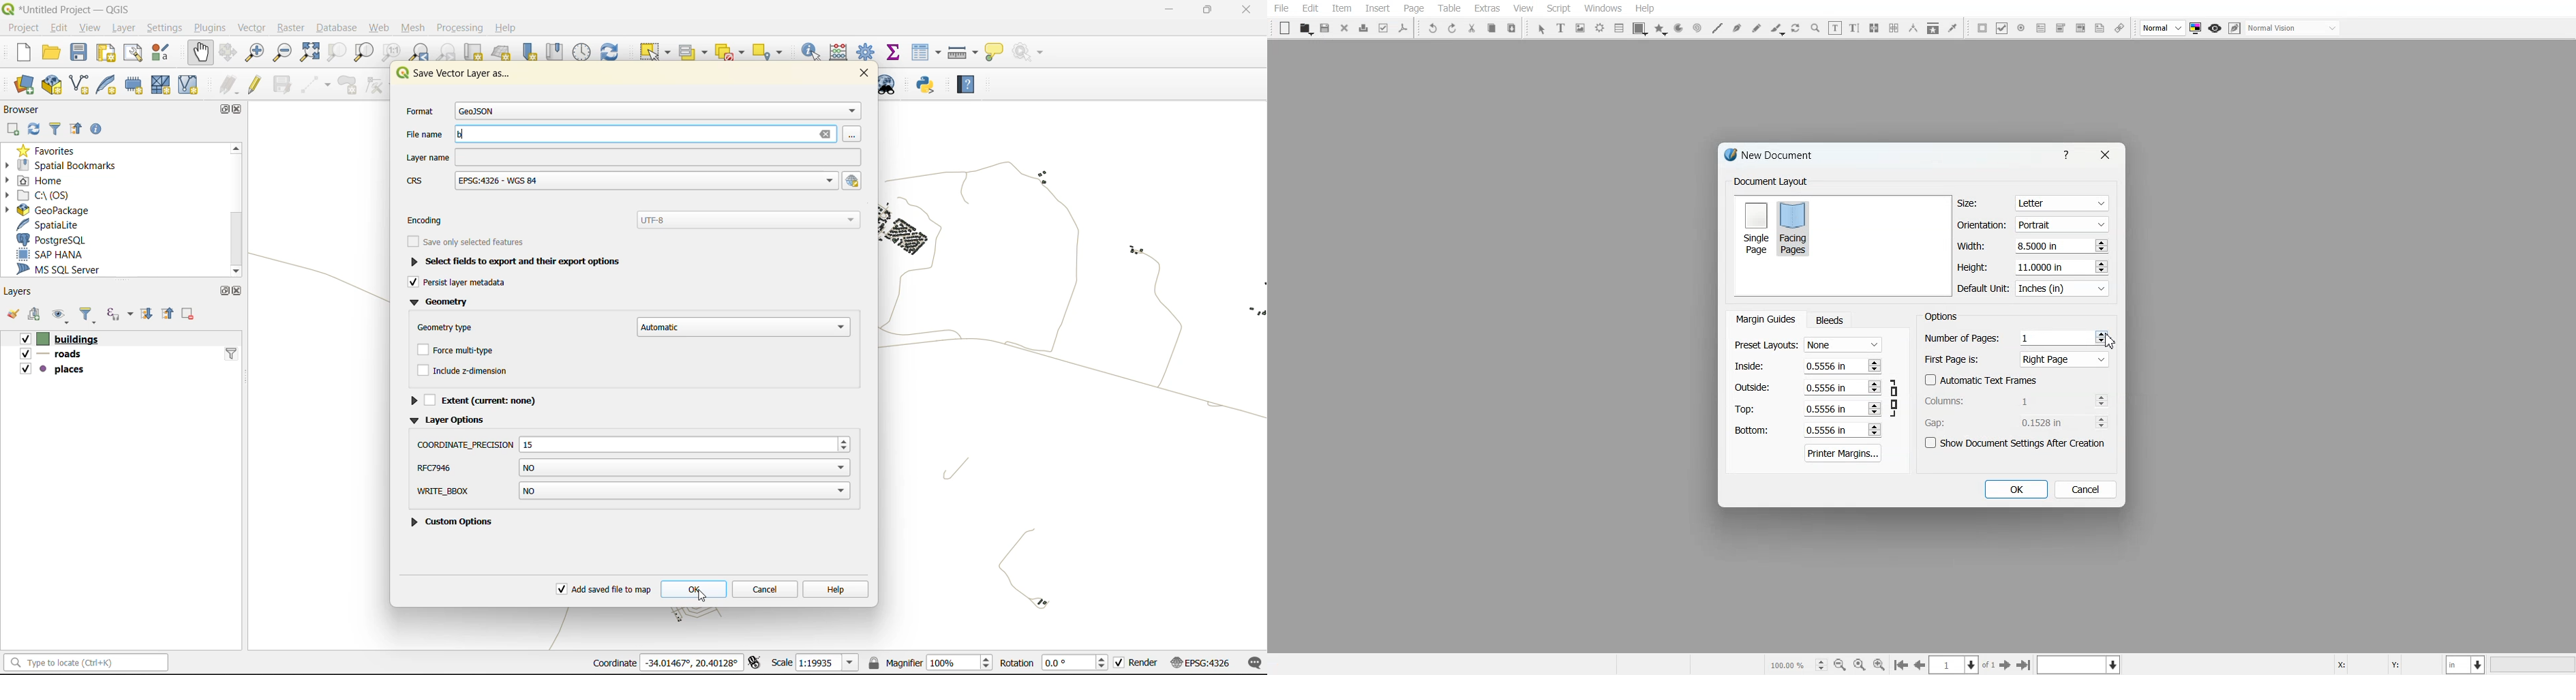 This screenshot has height=700, width=2576. What do you see at coordinates (1581, 28) in the screenshot?
I see `Image Frame` at bounding box center [1581, 28].